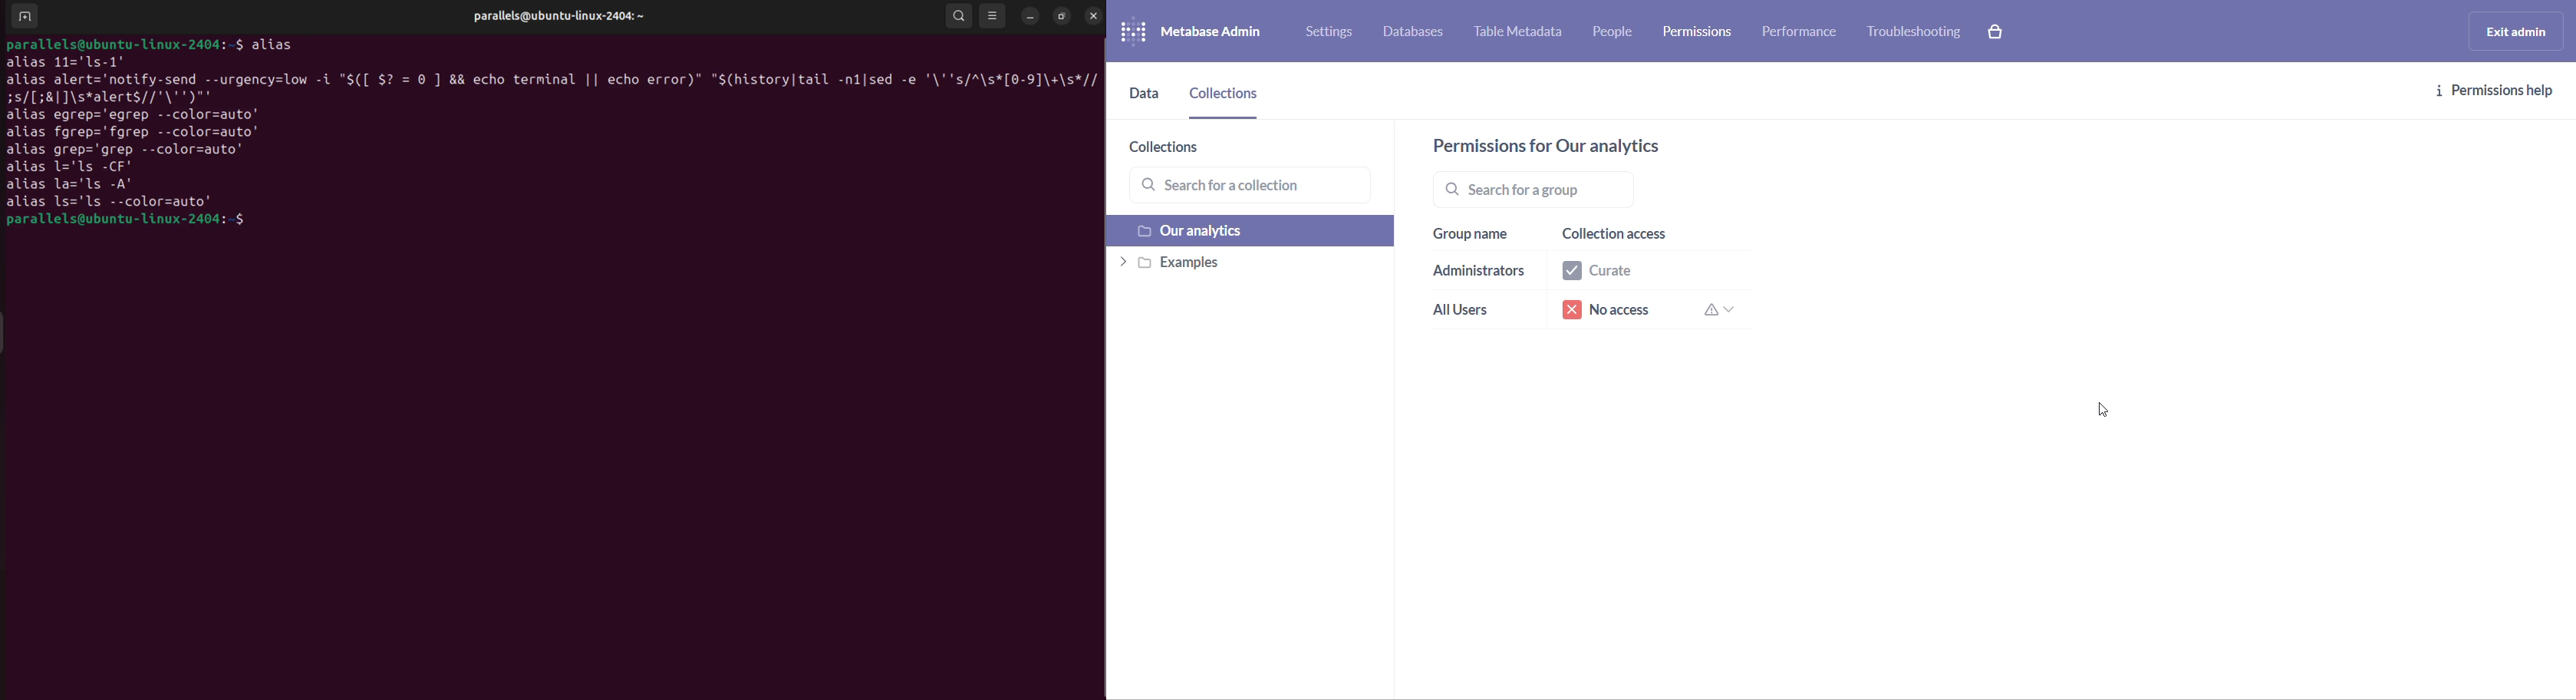 The image size is (2576, 700). Describe the element at coordinates (135, 223) in the screenshot. I see `bash prompt` at that location.